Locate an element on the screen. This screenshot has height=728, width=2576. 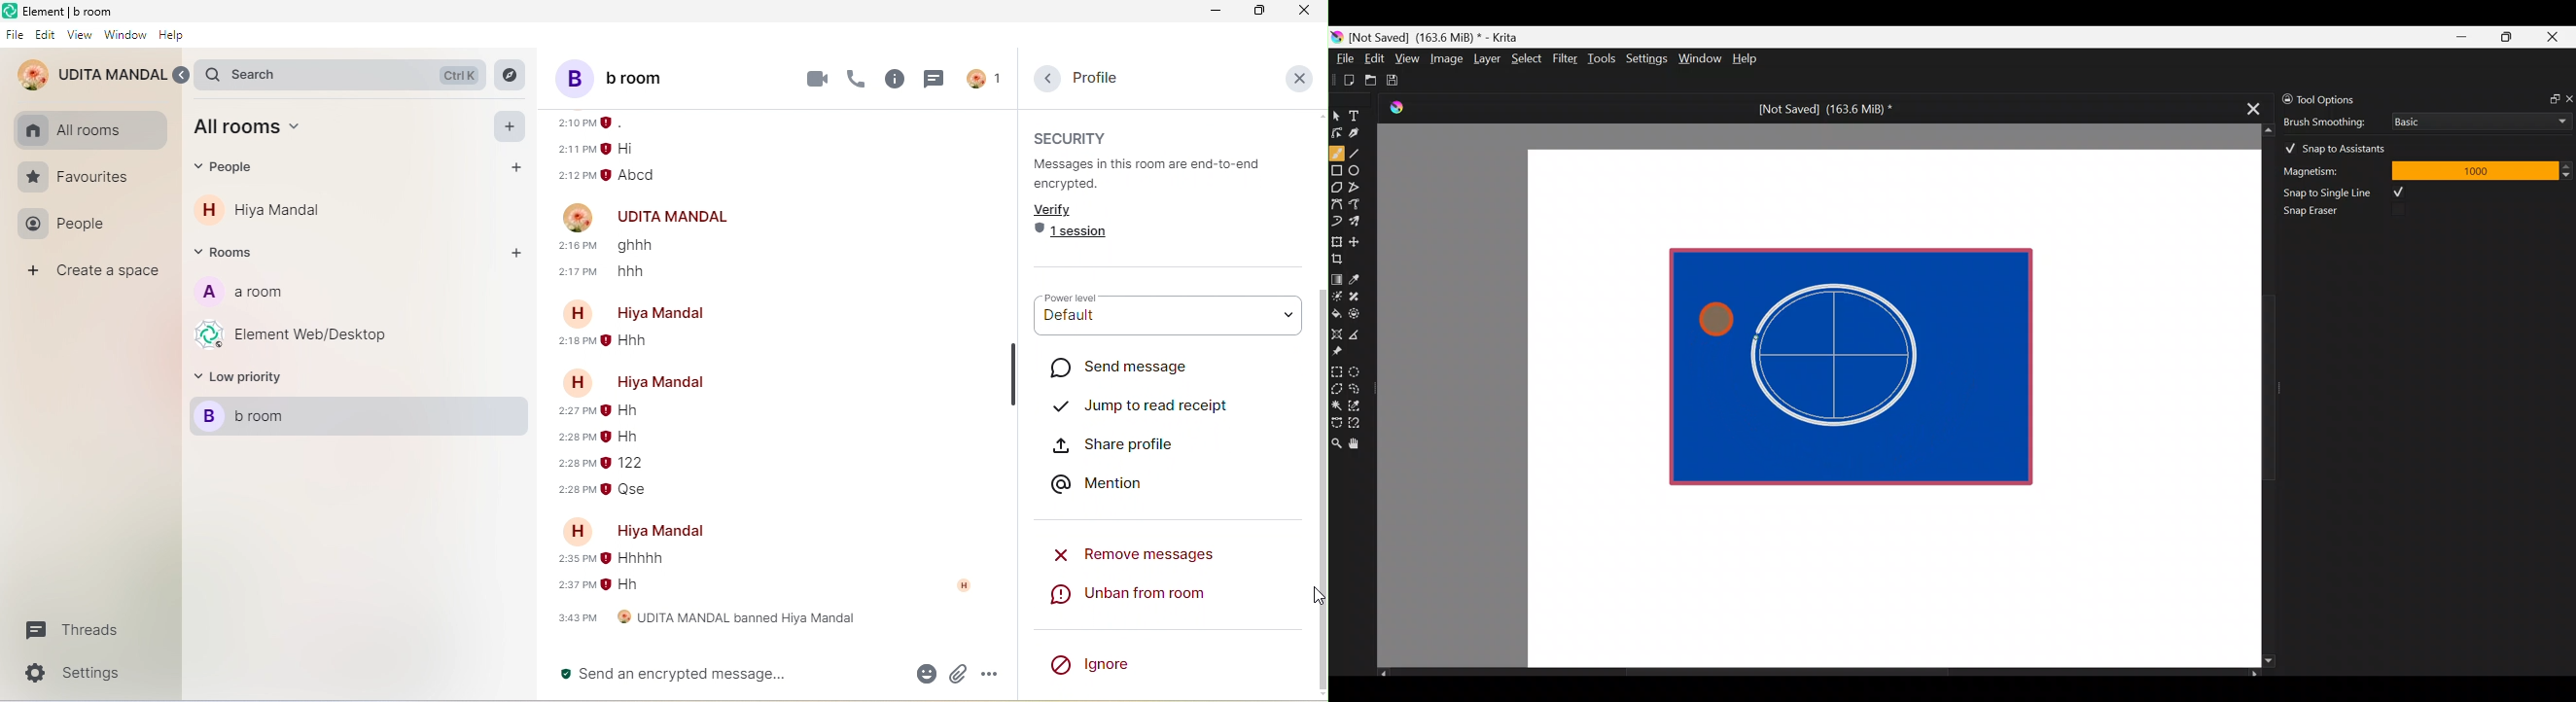
video call is located at coordinates (817, 78).